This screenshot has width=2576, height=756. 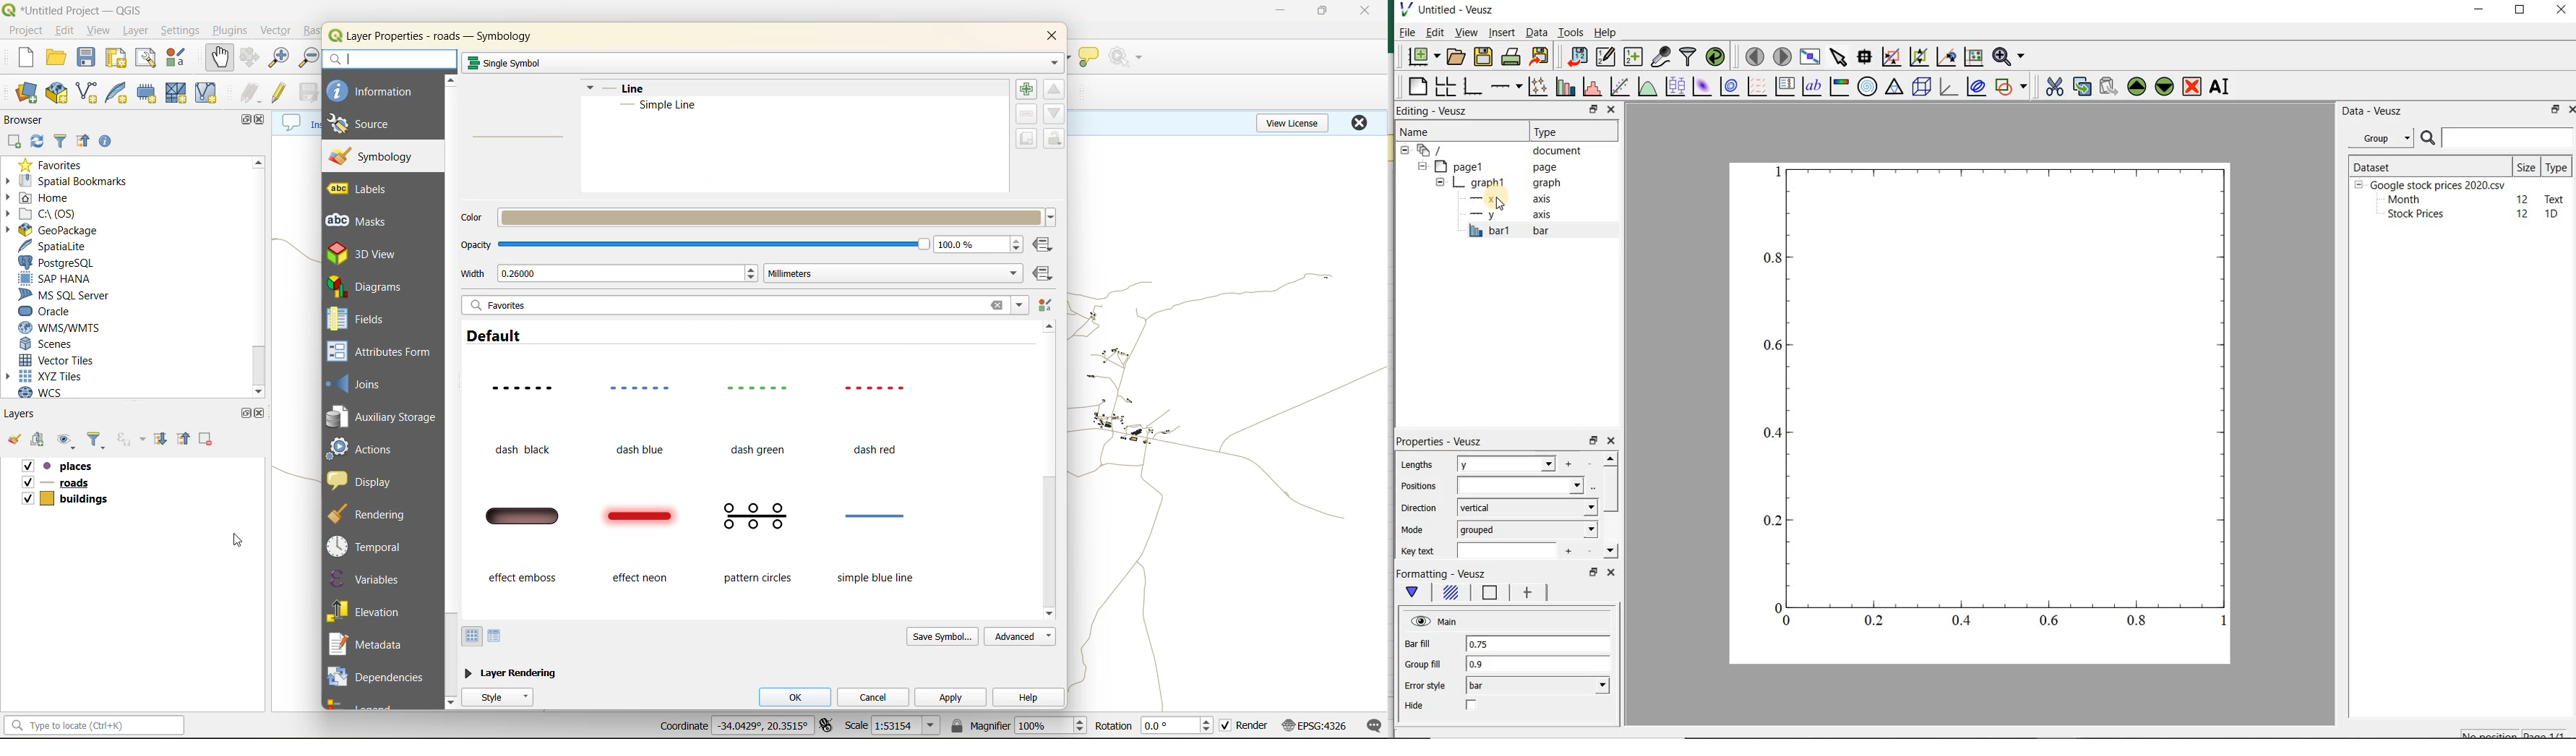 I want to click on plot box plots, so click(x=1673, y=88).